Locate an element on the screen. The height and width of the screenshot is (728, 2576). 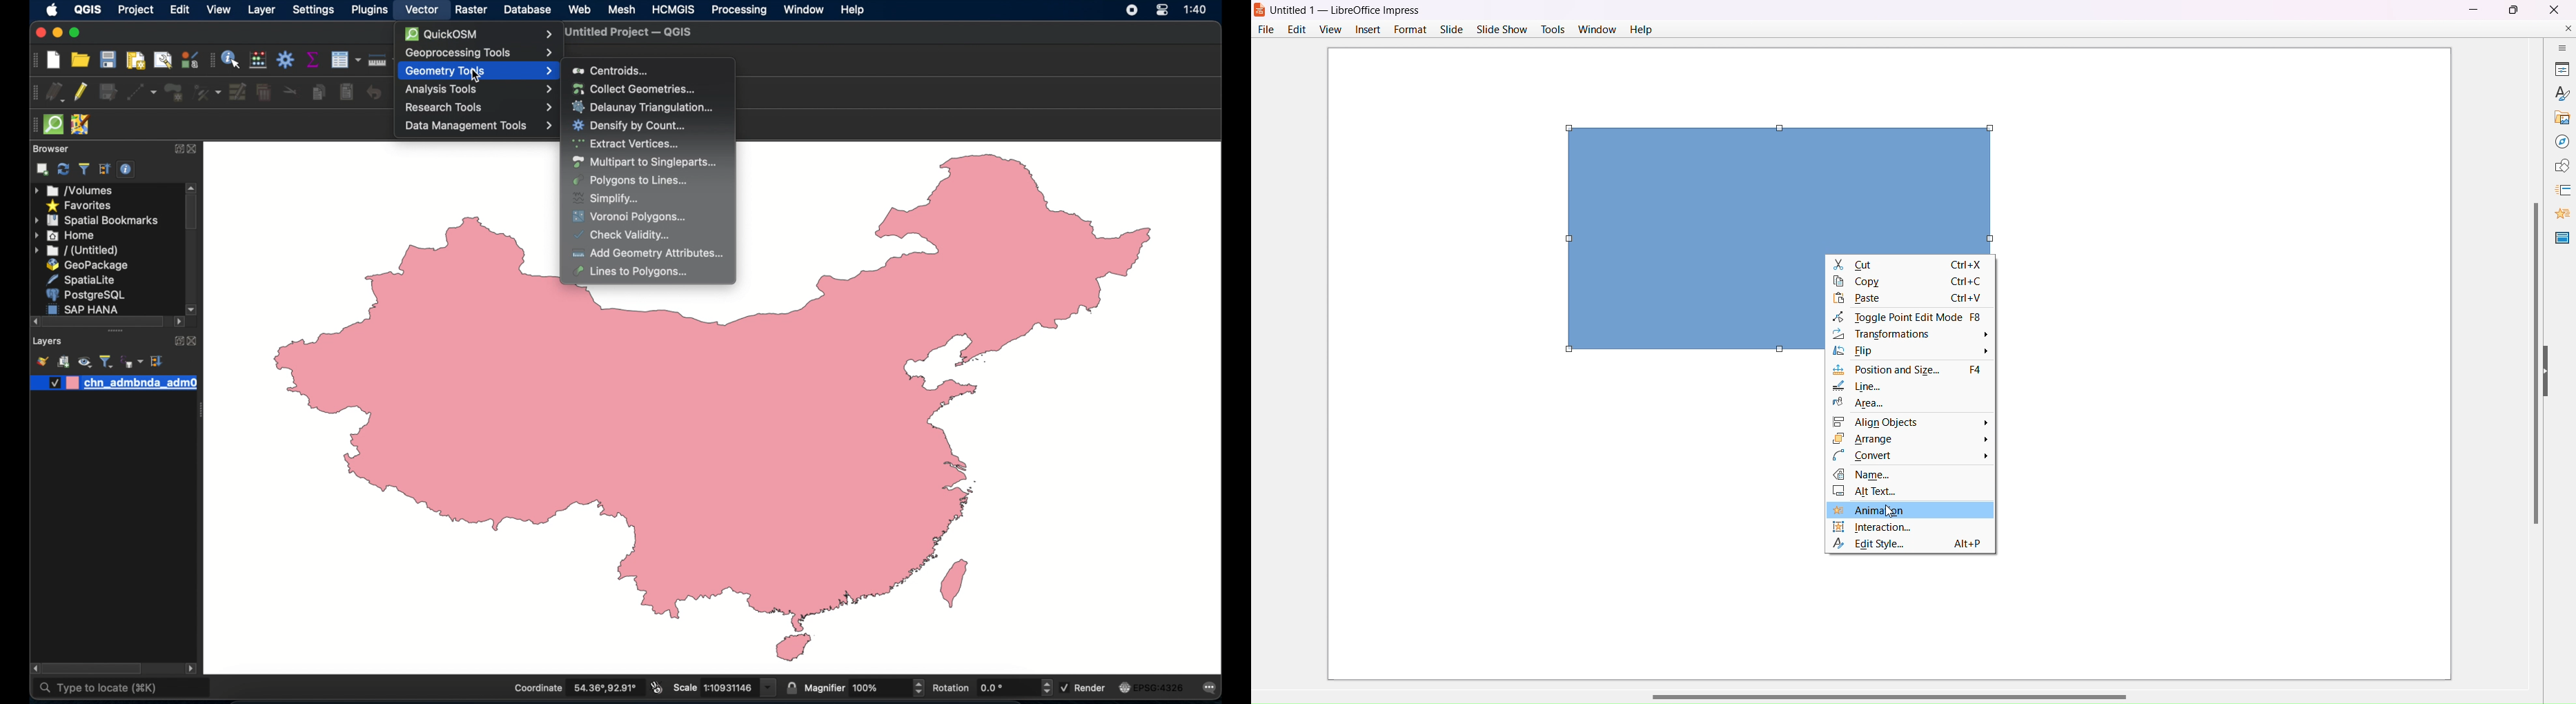
Animations is located at coordinates (1912, 509).